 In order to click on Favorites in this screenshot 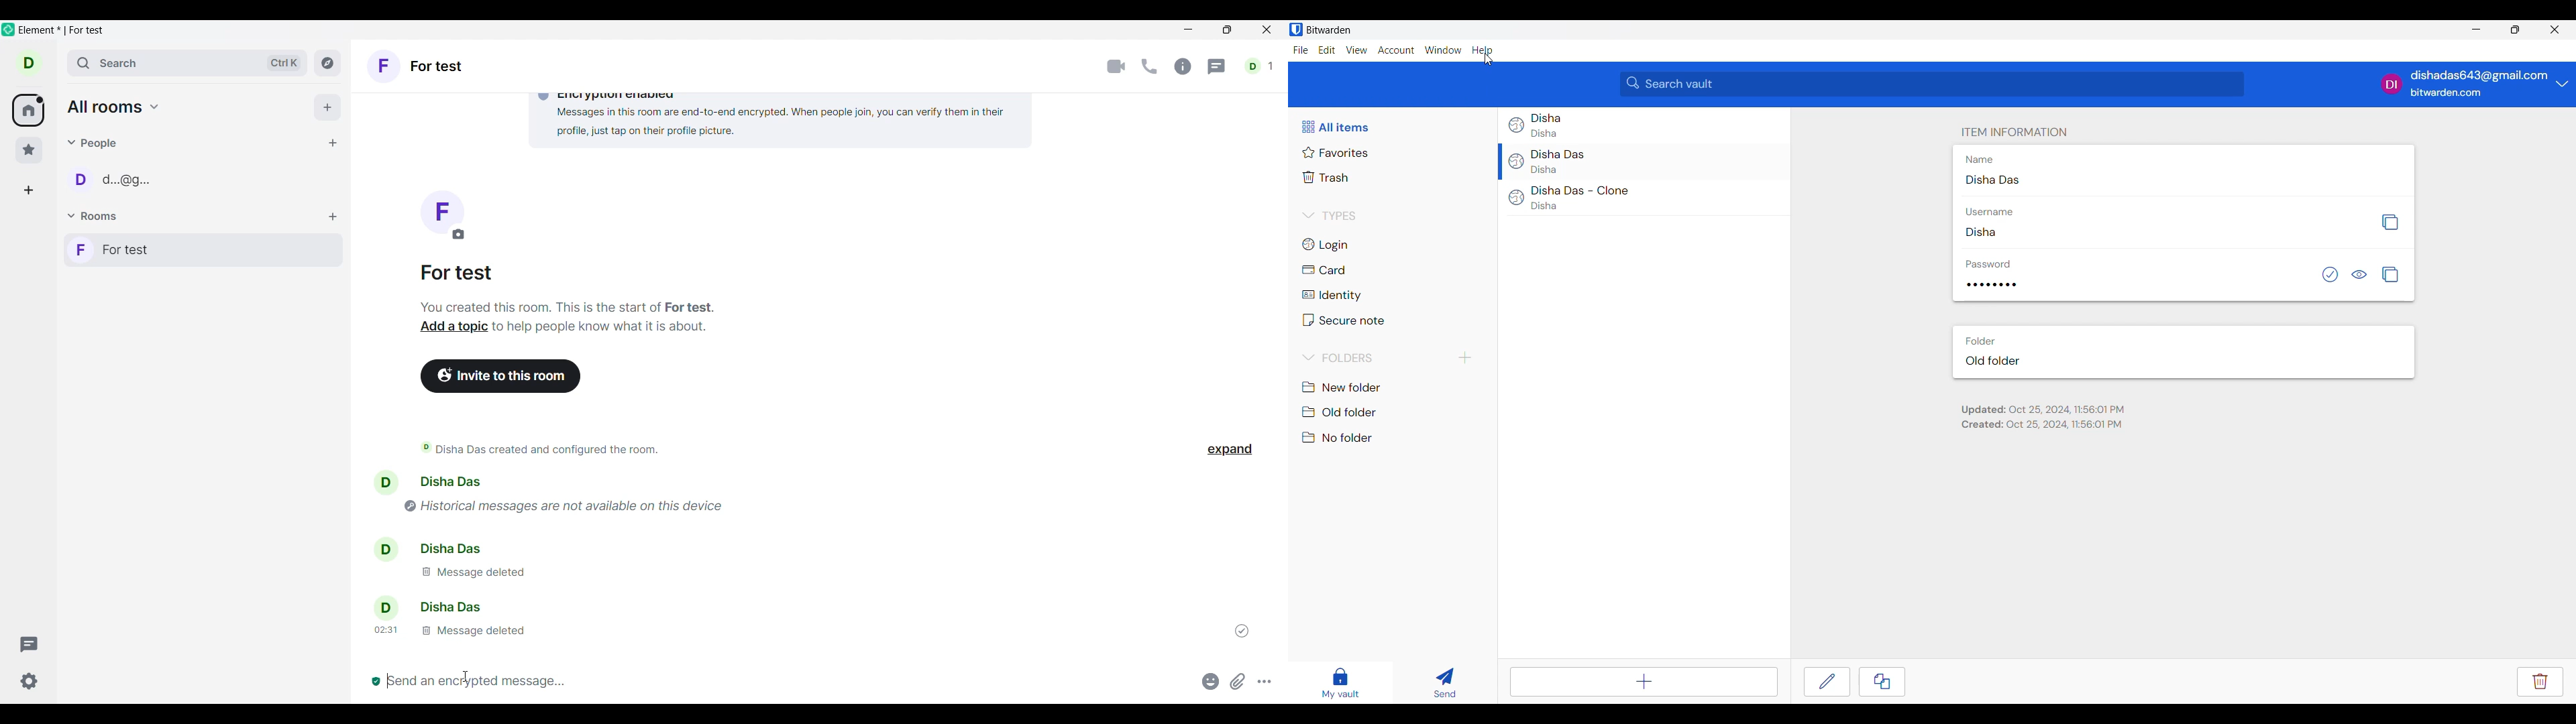, I will do `click(30, 150)`.